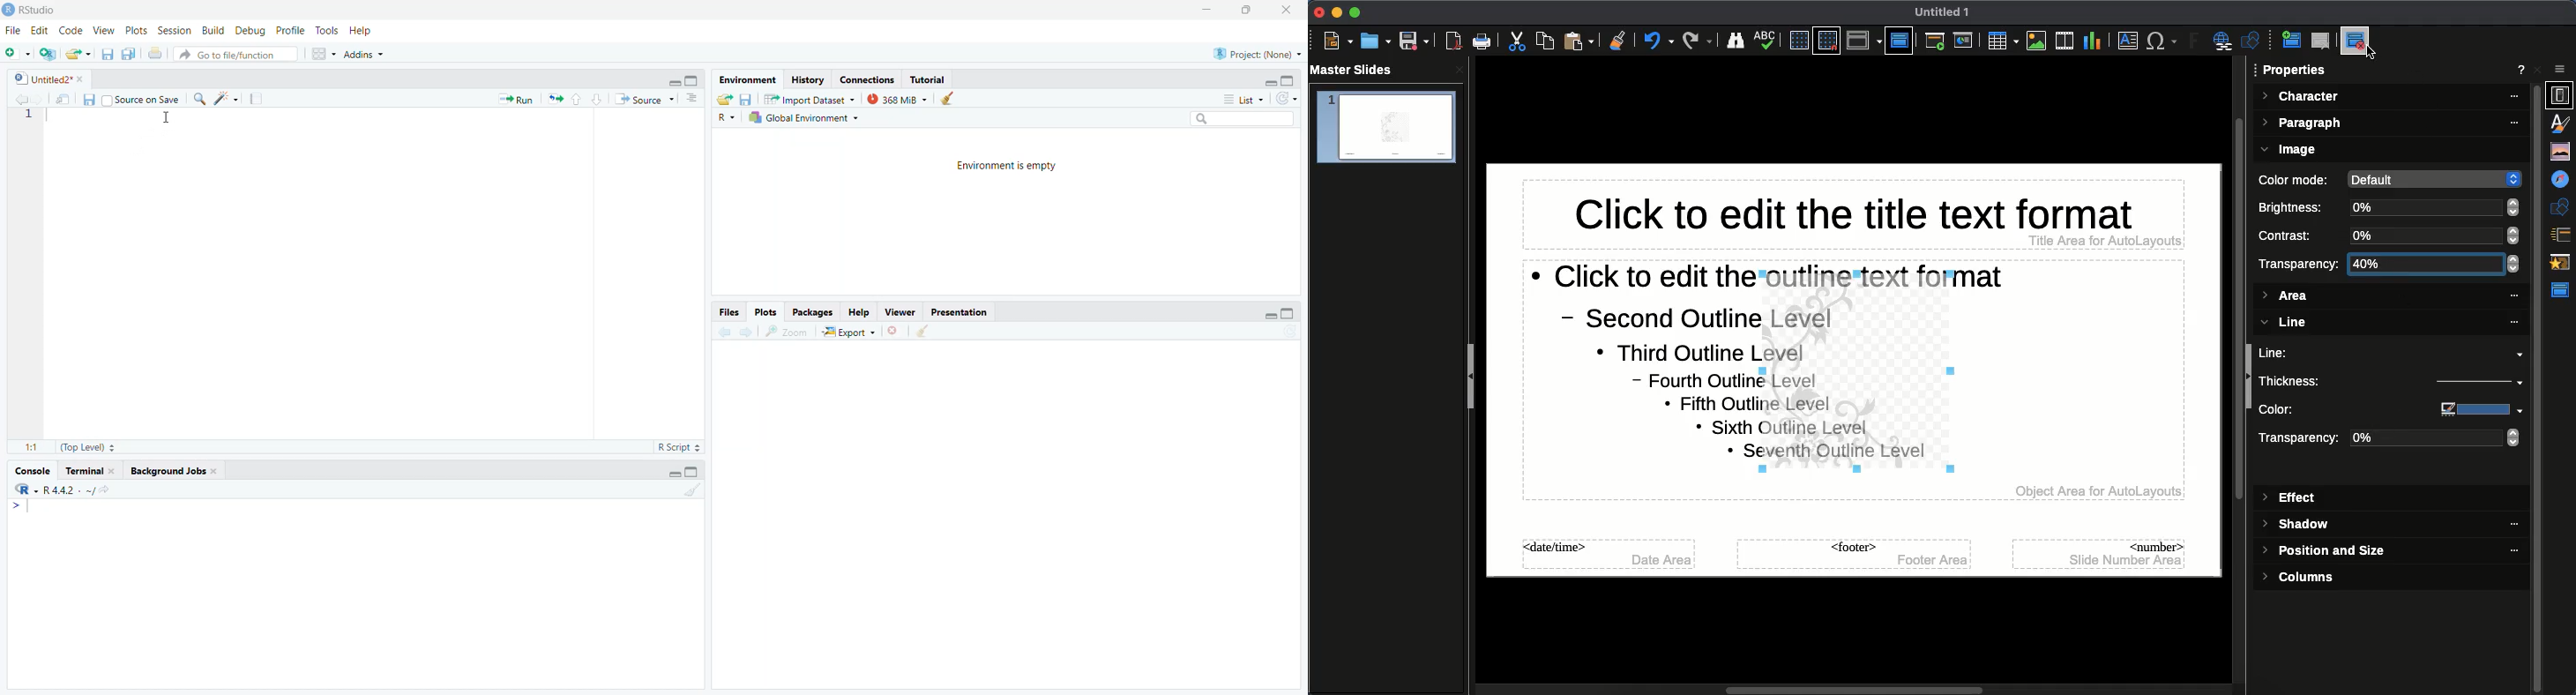 The height and width of the screenshot is (700, 2576). Describe the element at coordinates (2431, 178) in the screenshot. I see `default` at that location.